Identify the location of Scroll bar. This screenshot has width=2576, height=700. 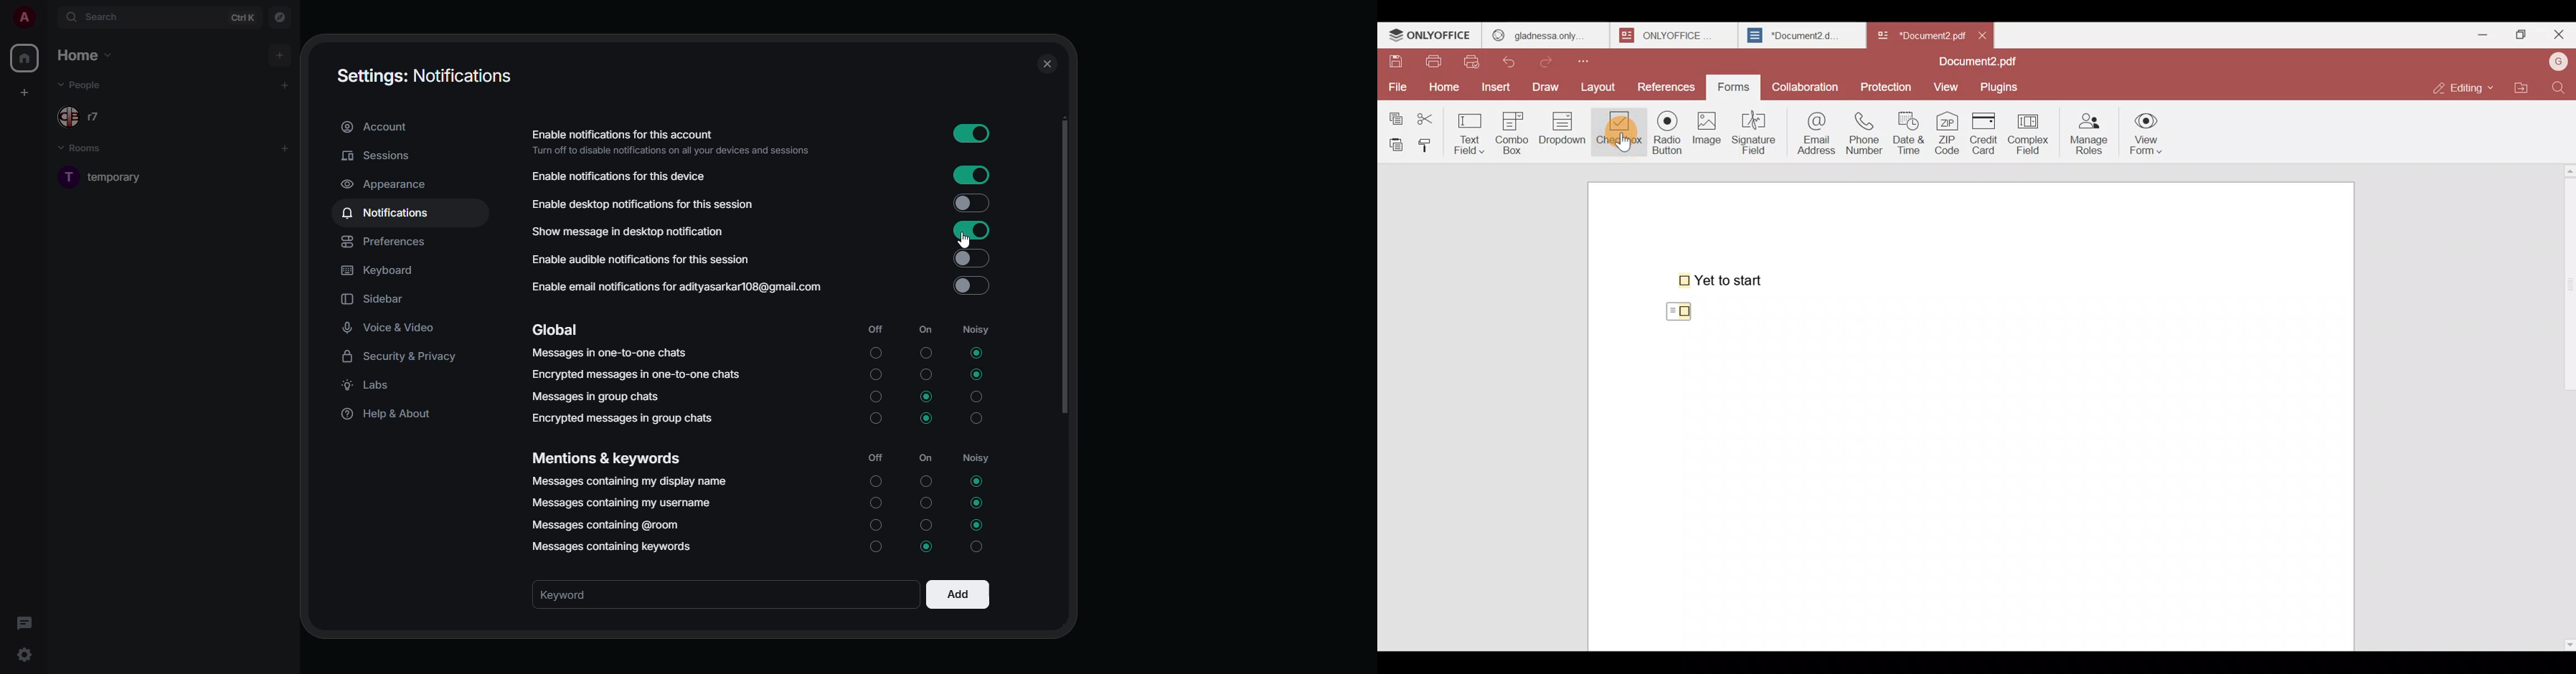
(2565, 404).